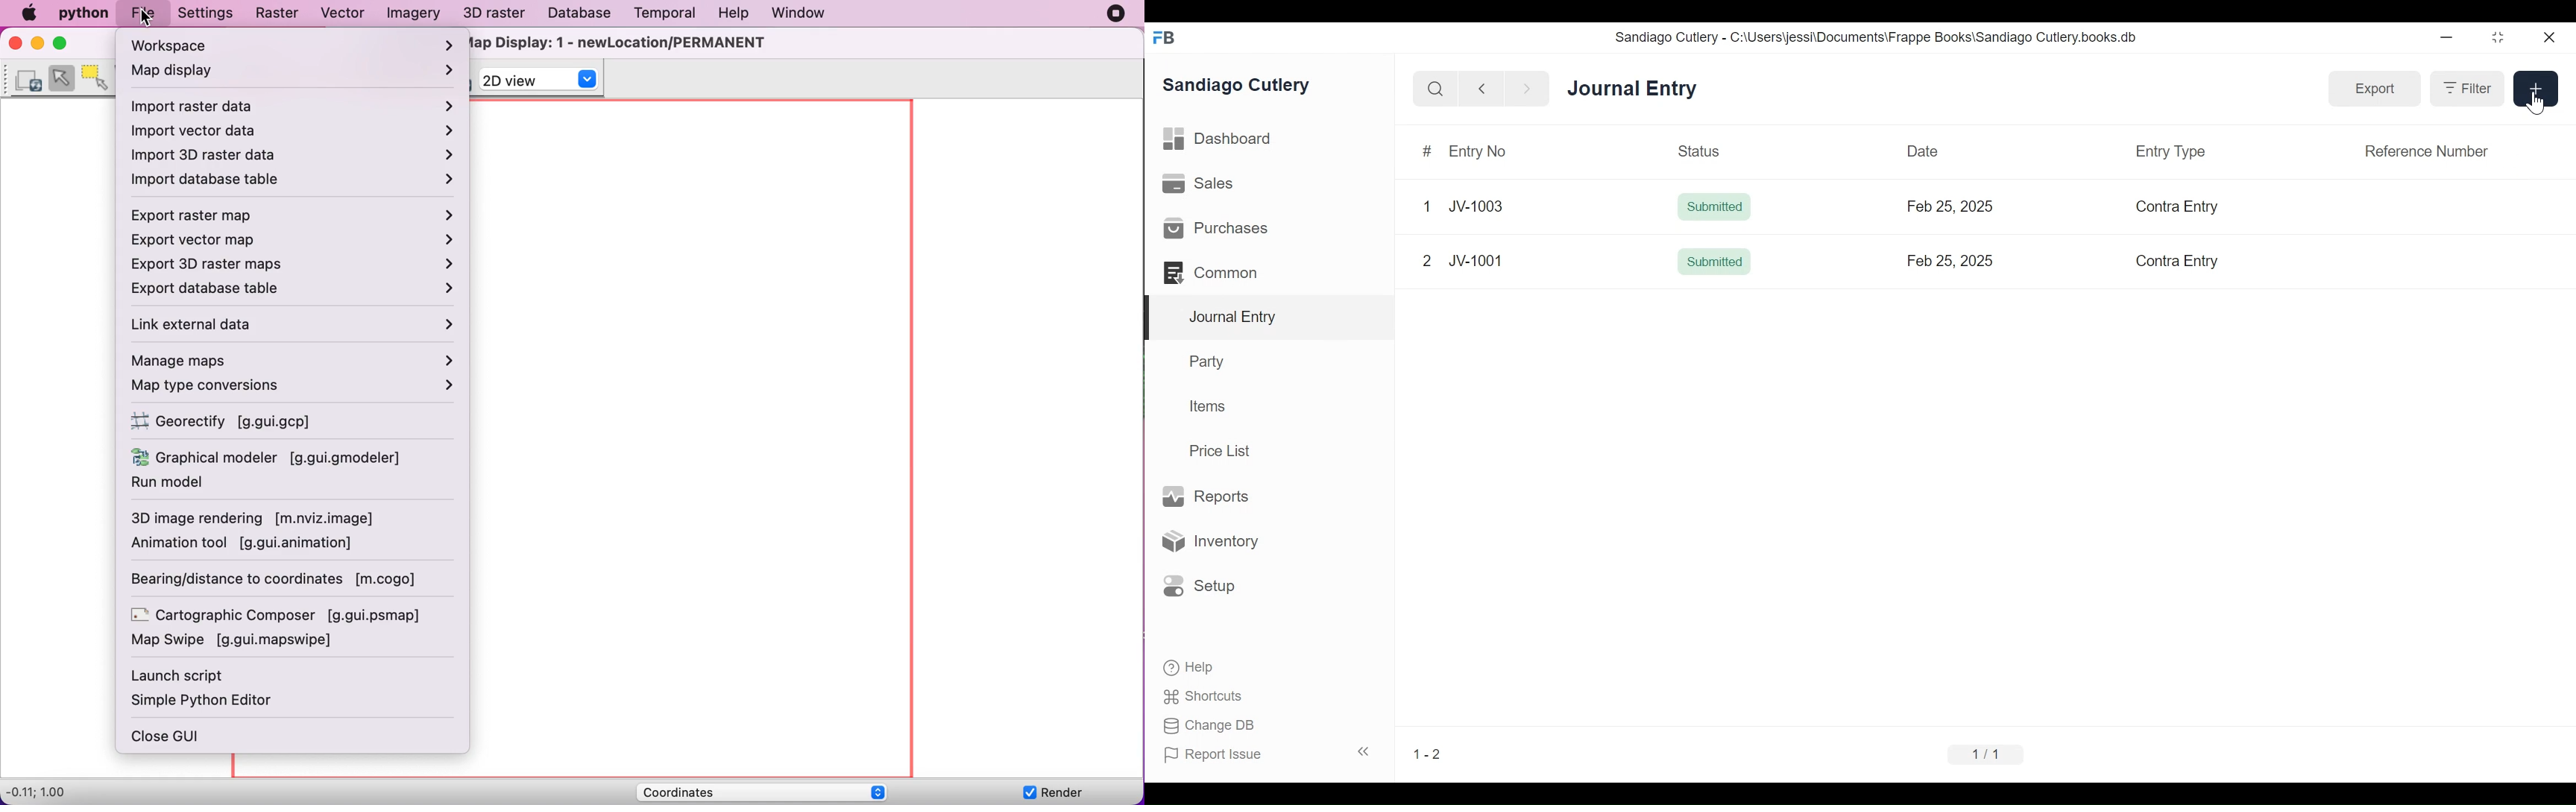  I want to click on Shortcuts, so click(1205, 698).